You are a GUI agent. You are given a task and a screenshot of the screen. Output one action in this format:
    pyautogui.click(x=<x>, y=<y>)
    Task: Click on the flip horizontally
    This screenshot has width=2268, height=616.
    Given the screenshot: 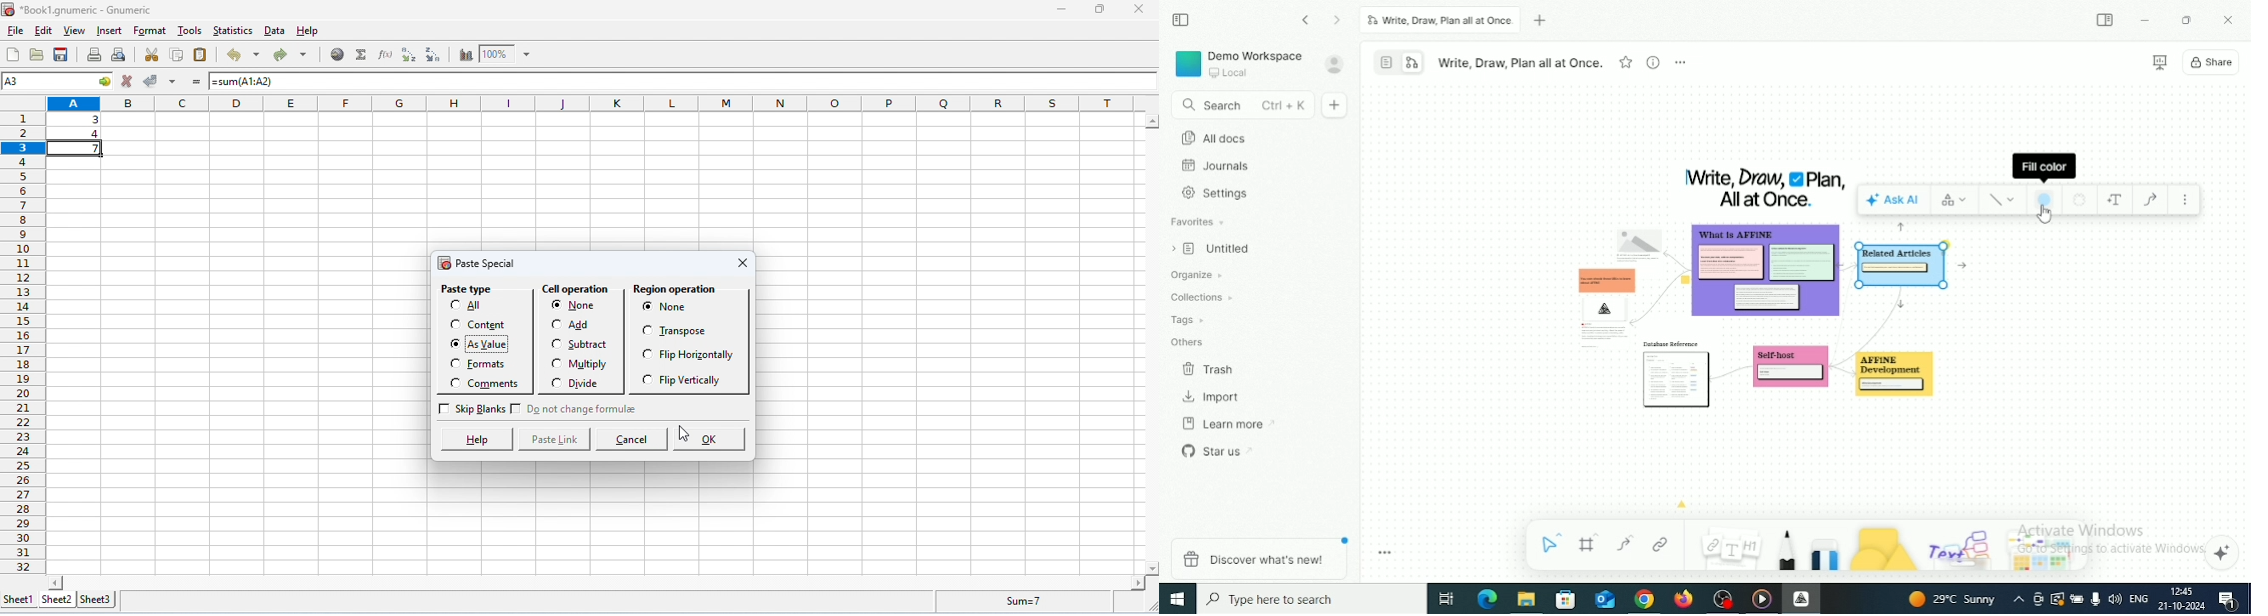 What is the action you would take?
    pyautogui.click(x=705, y=357)
    